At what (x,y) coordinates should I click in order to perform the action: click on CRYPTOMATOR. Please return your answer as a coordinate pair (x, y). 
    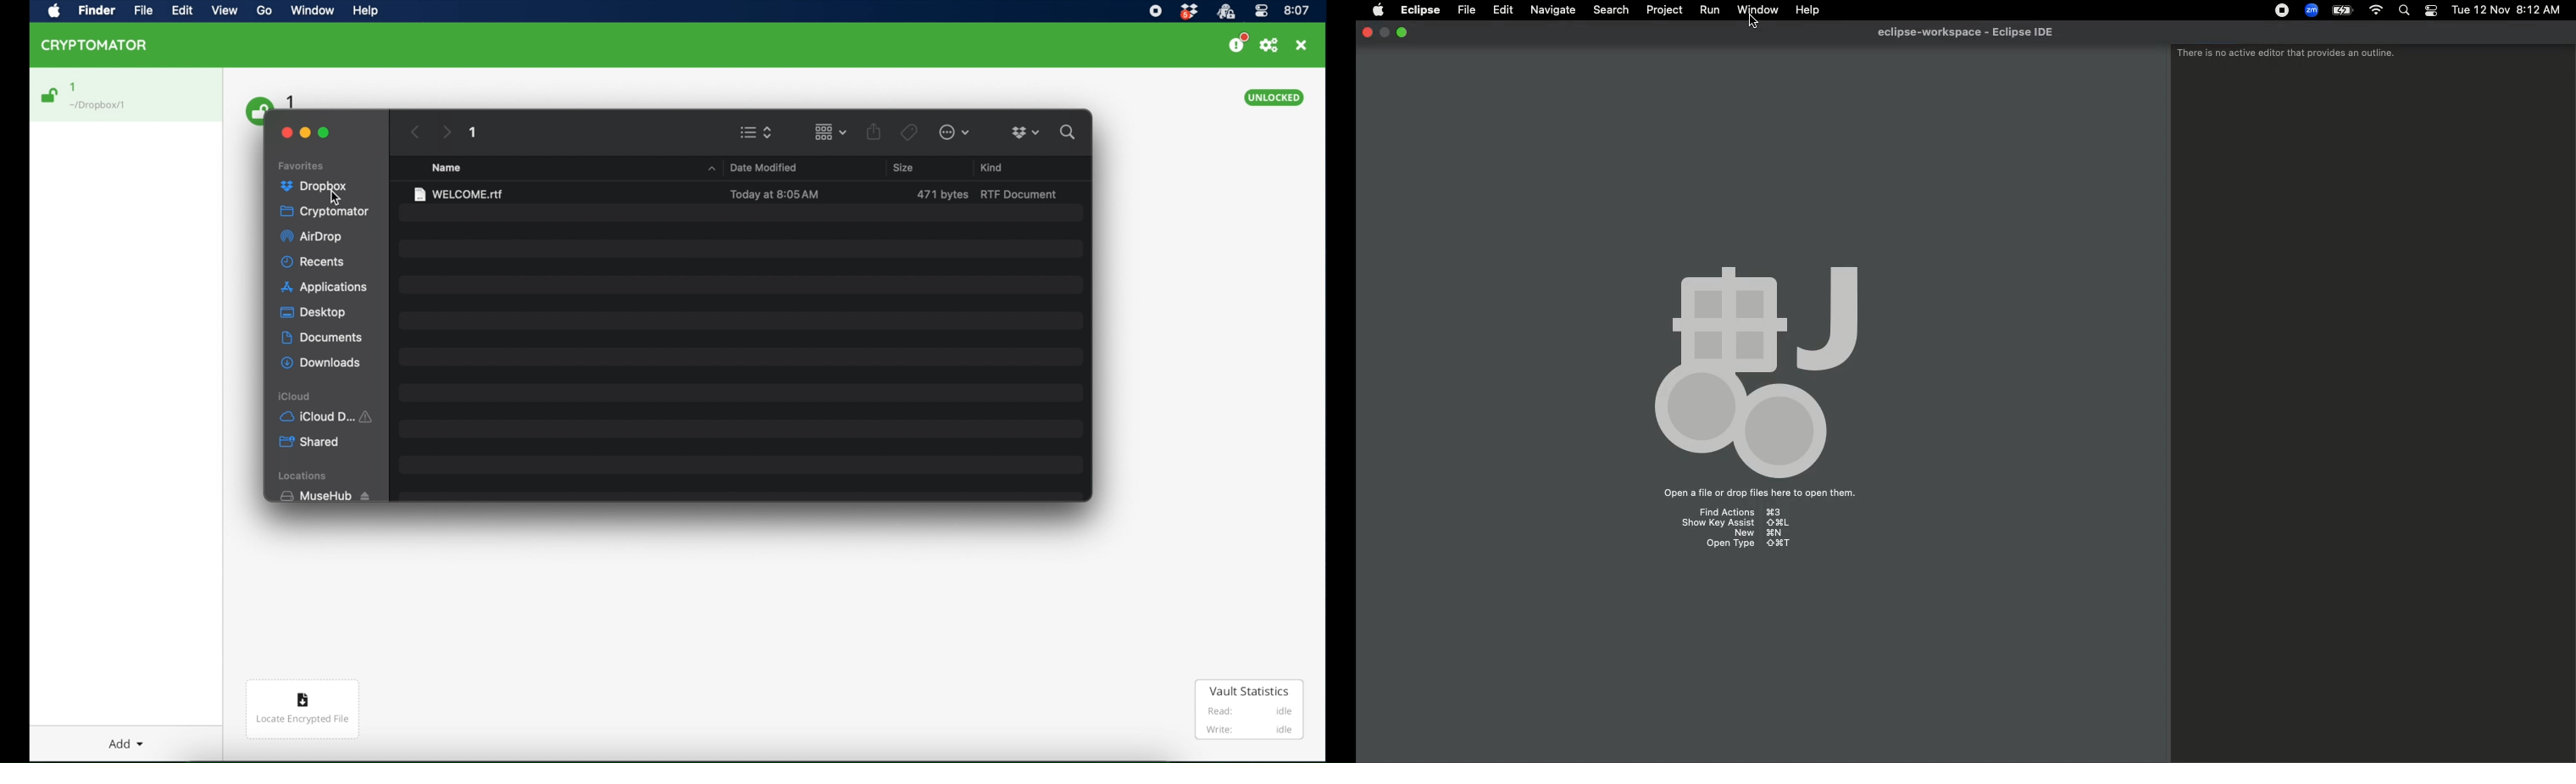
    Looking at the image, I should click on (101, 47).